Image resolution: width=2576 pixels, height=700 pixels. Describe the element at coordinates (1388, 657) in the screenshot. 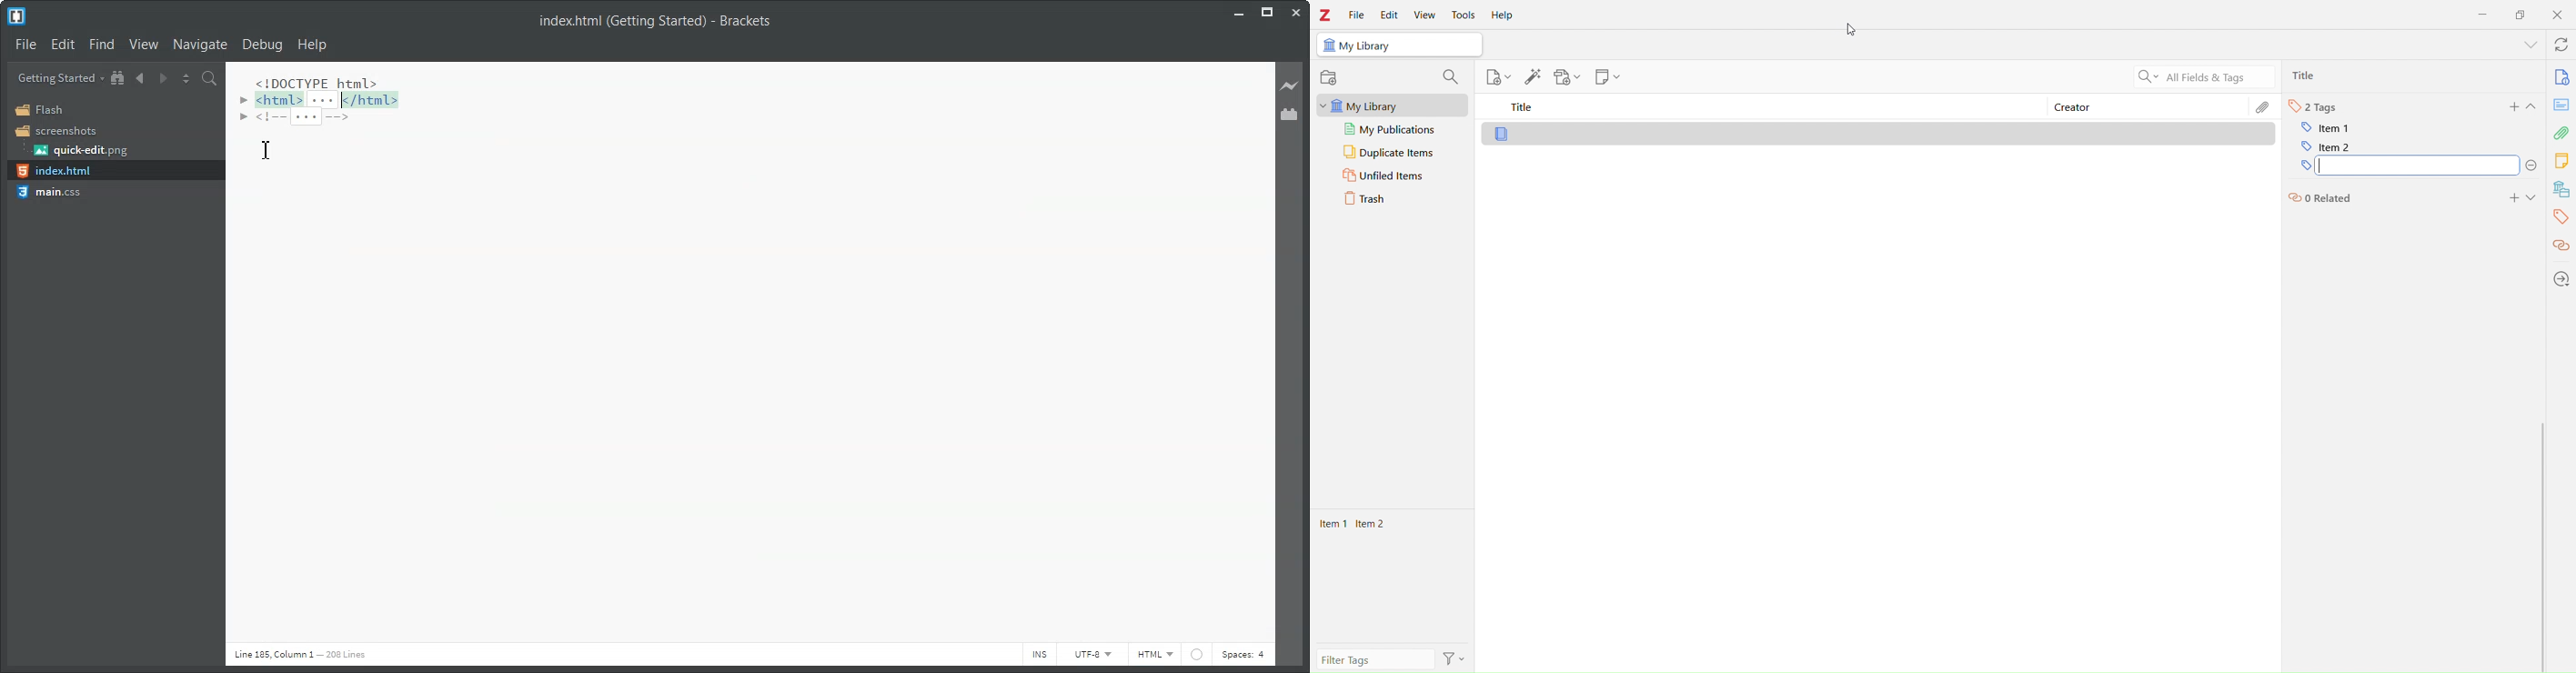

I see `filter tags` at that location.